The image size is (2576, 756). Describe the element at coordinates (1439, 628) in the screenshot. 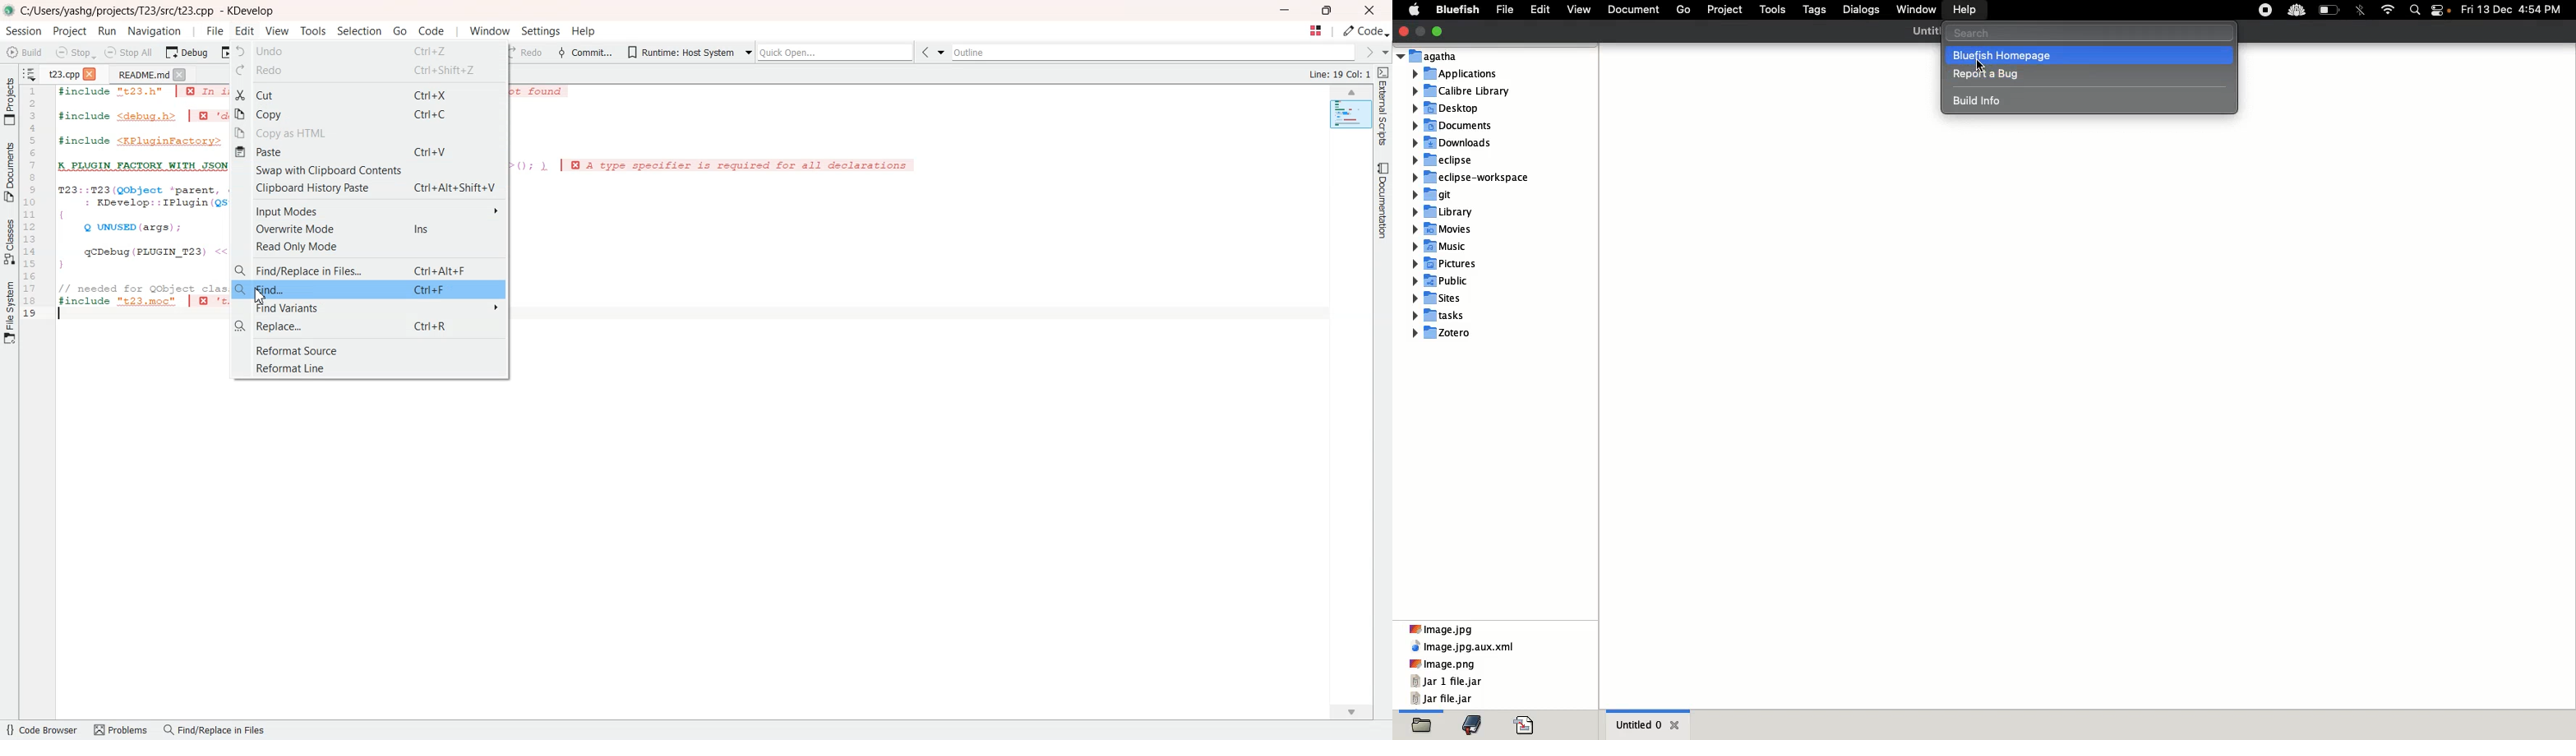

I see `Image` at that location.